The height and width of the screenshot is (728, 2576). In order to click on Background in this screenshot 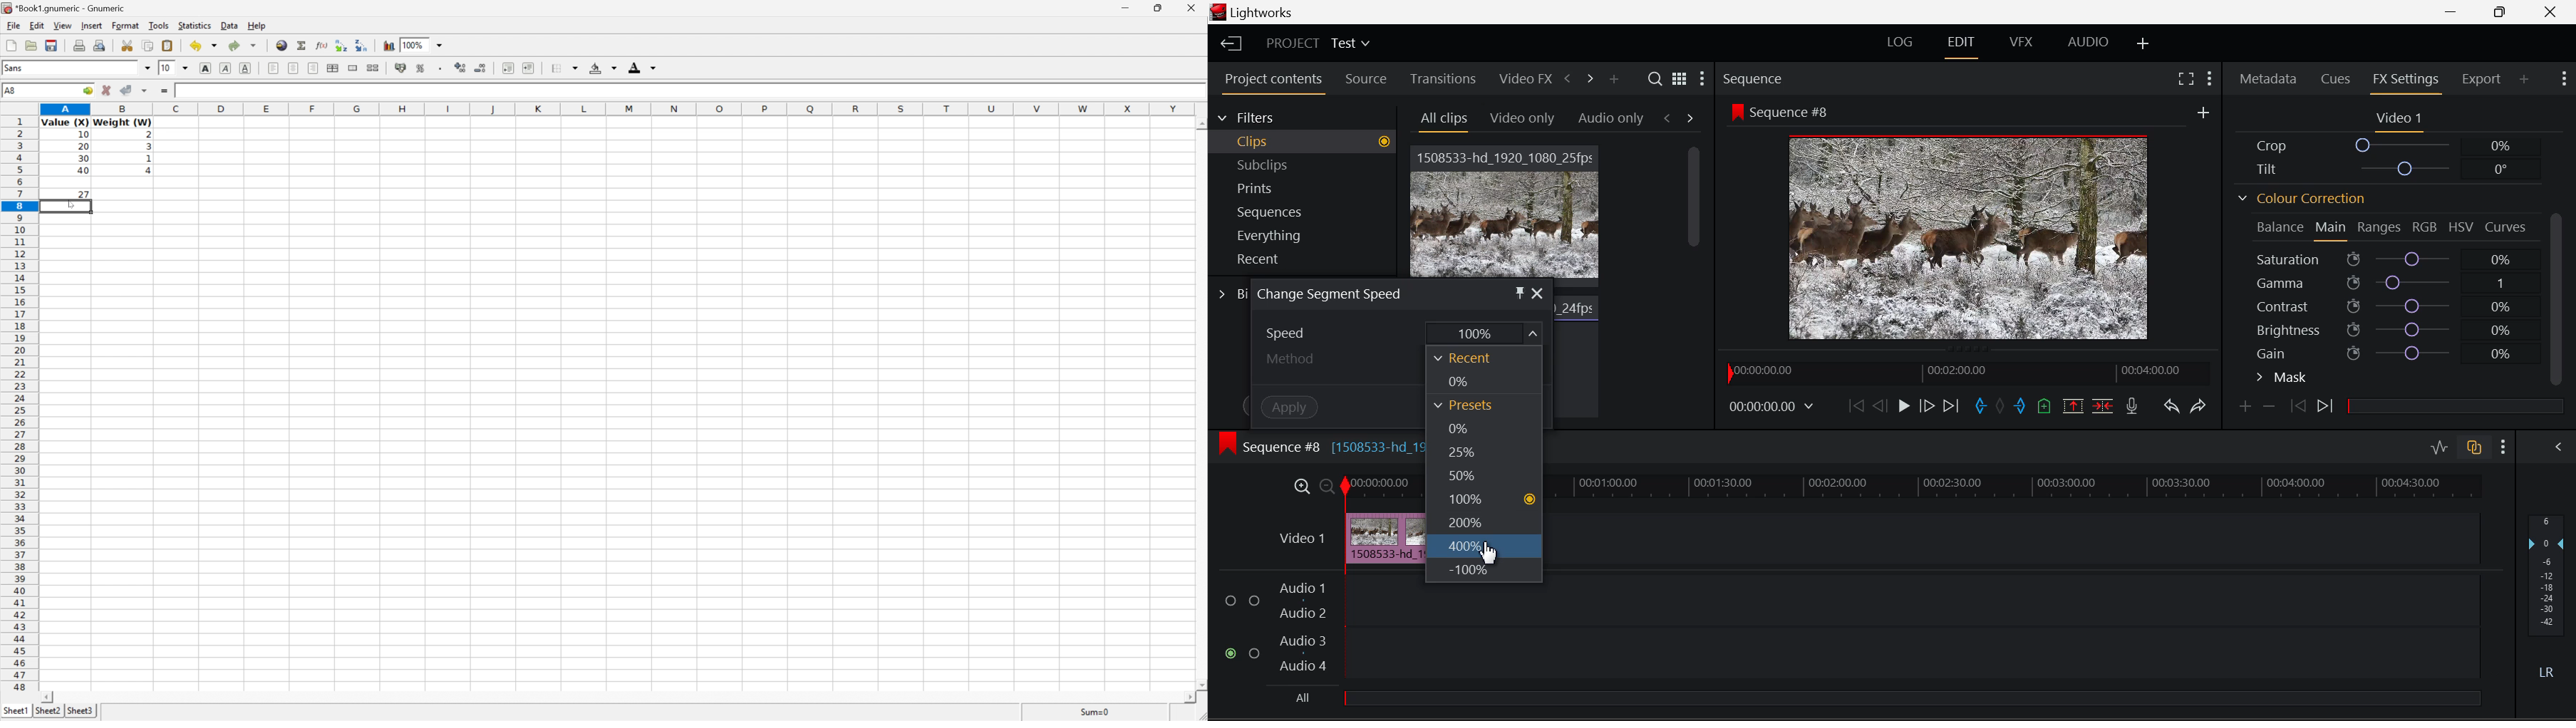, I will do `click(603, 67)`.